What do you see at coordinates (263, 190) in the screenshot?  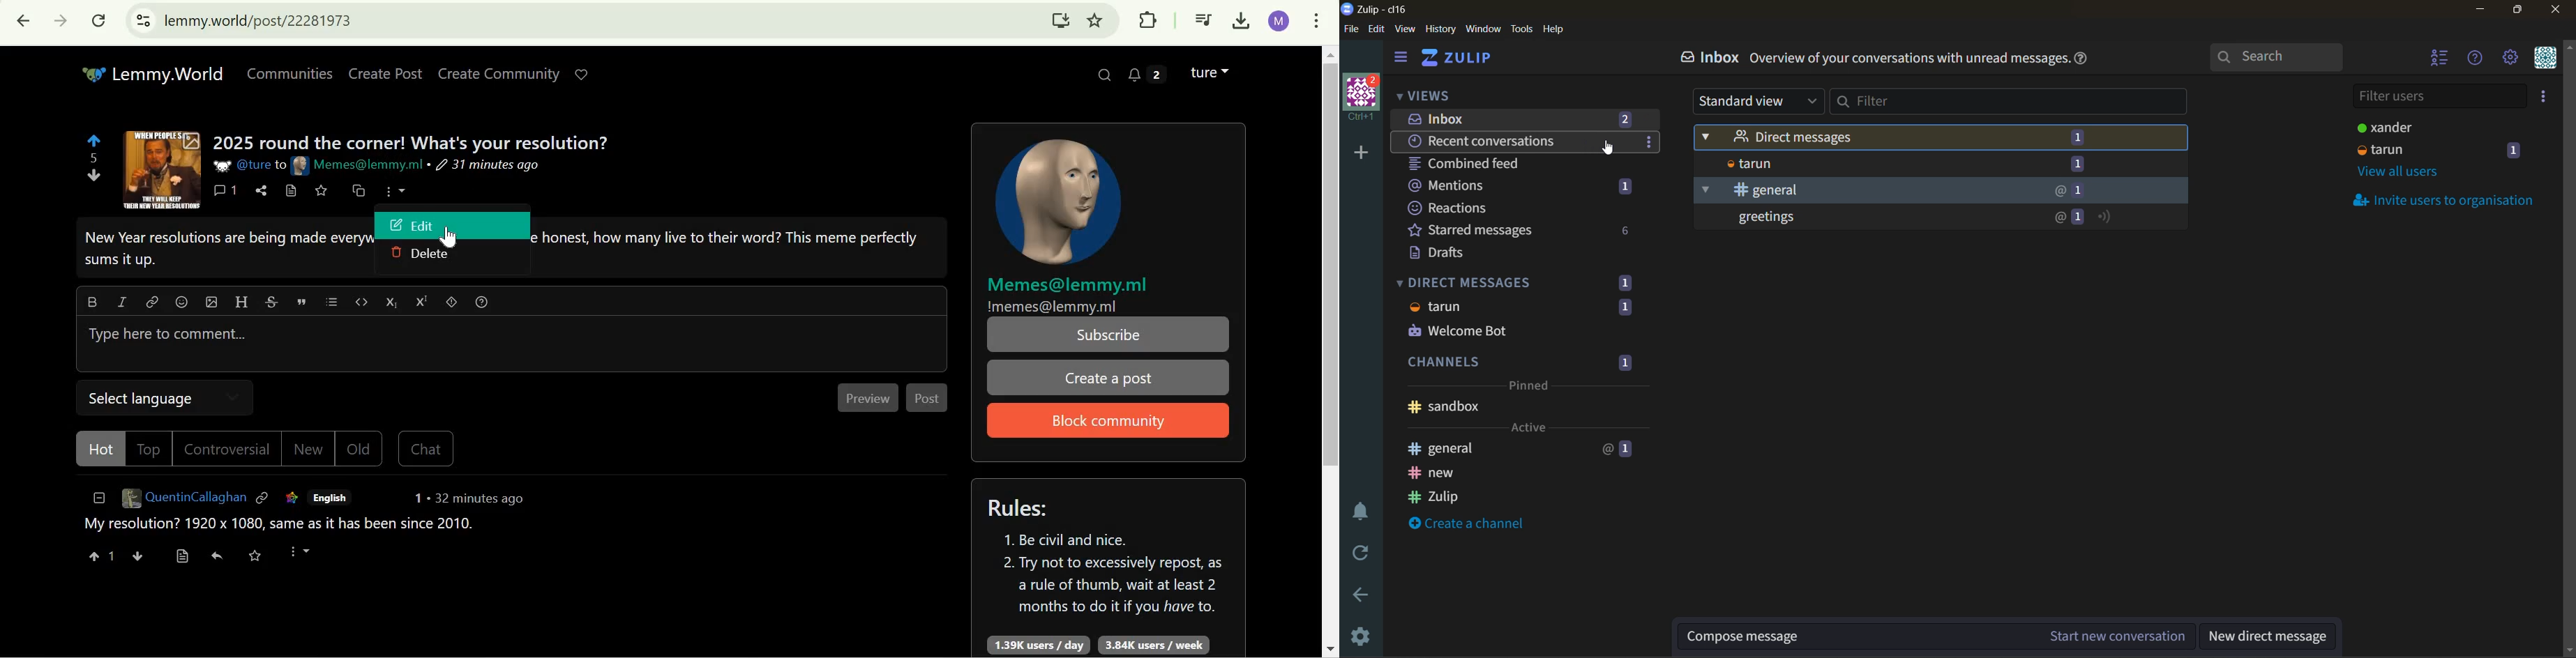 I see `share` at bounding box center [263, 190].